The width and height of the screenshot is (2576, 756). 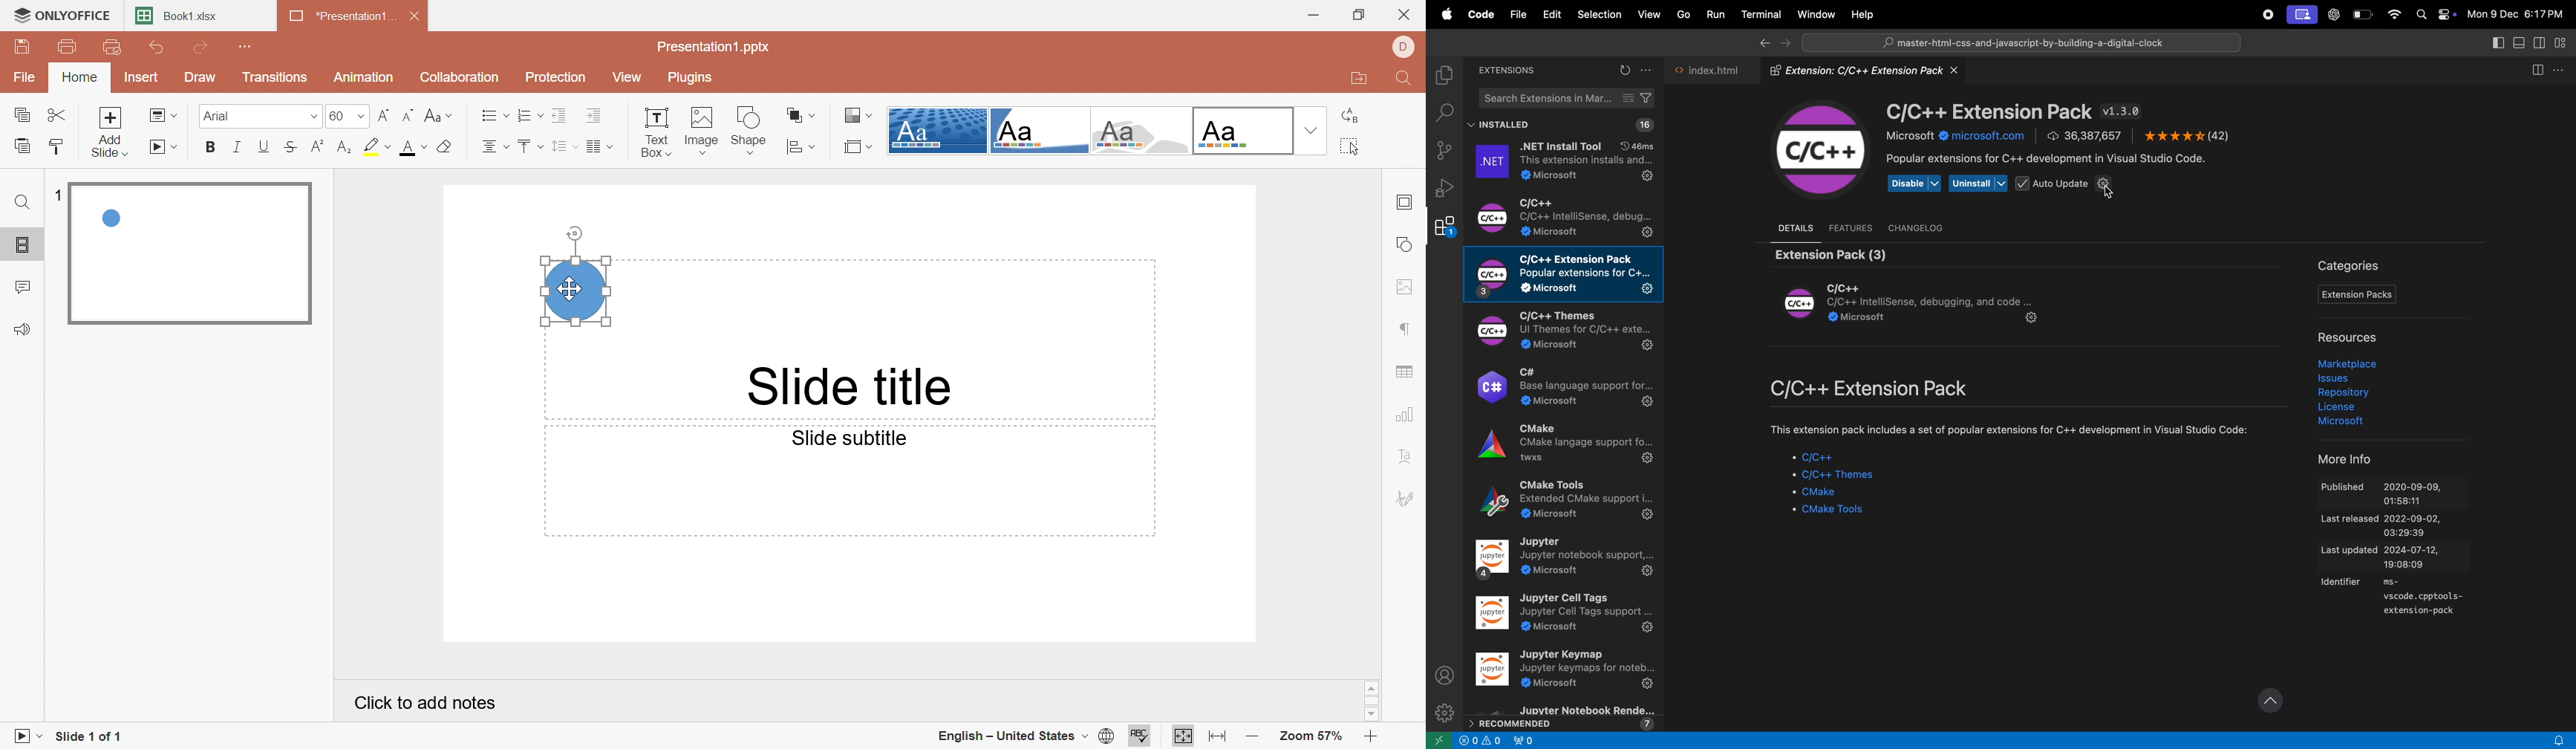 I want to click on Bold, so click(x=212, y=146).